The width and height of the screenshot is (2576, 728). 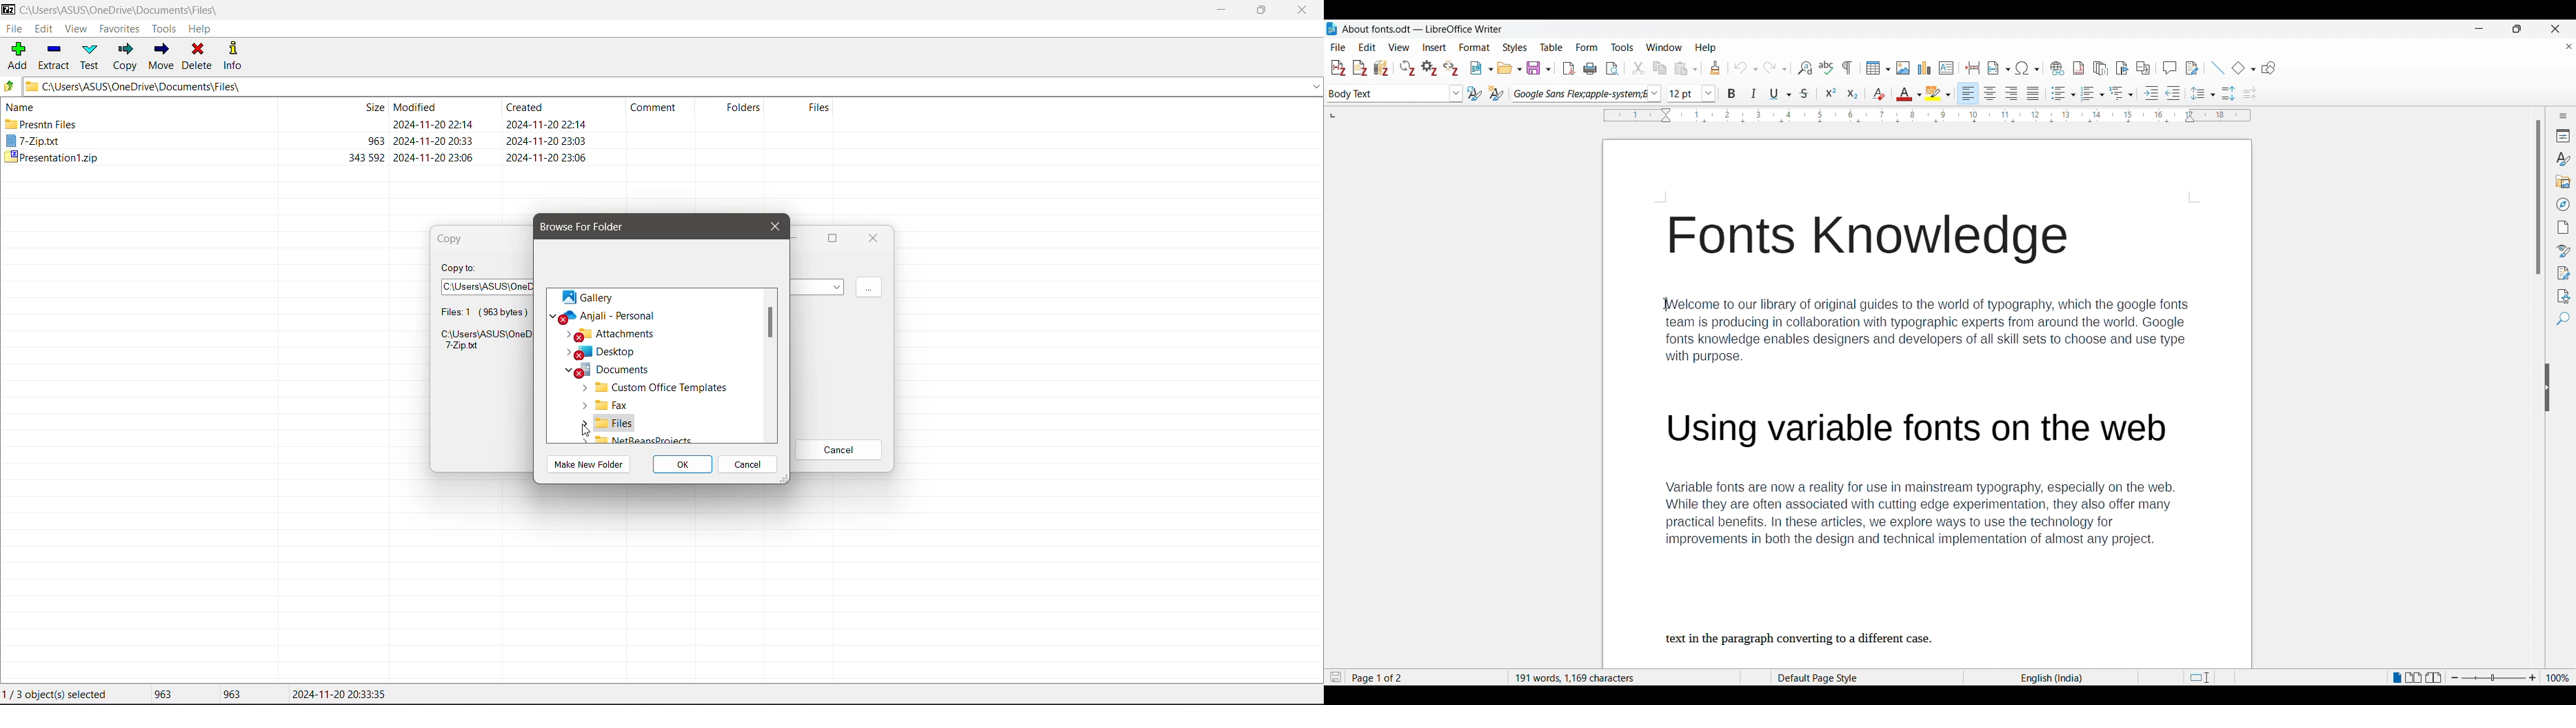 What do you see at coordinates (2494, 677) in the screenshot?
I see `Zoom slider` at bounding box center [2494, 677].